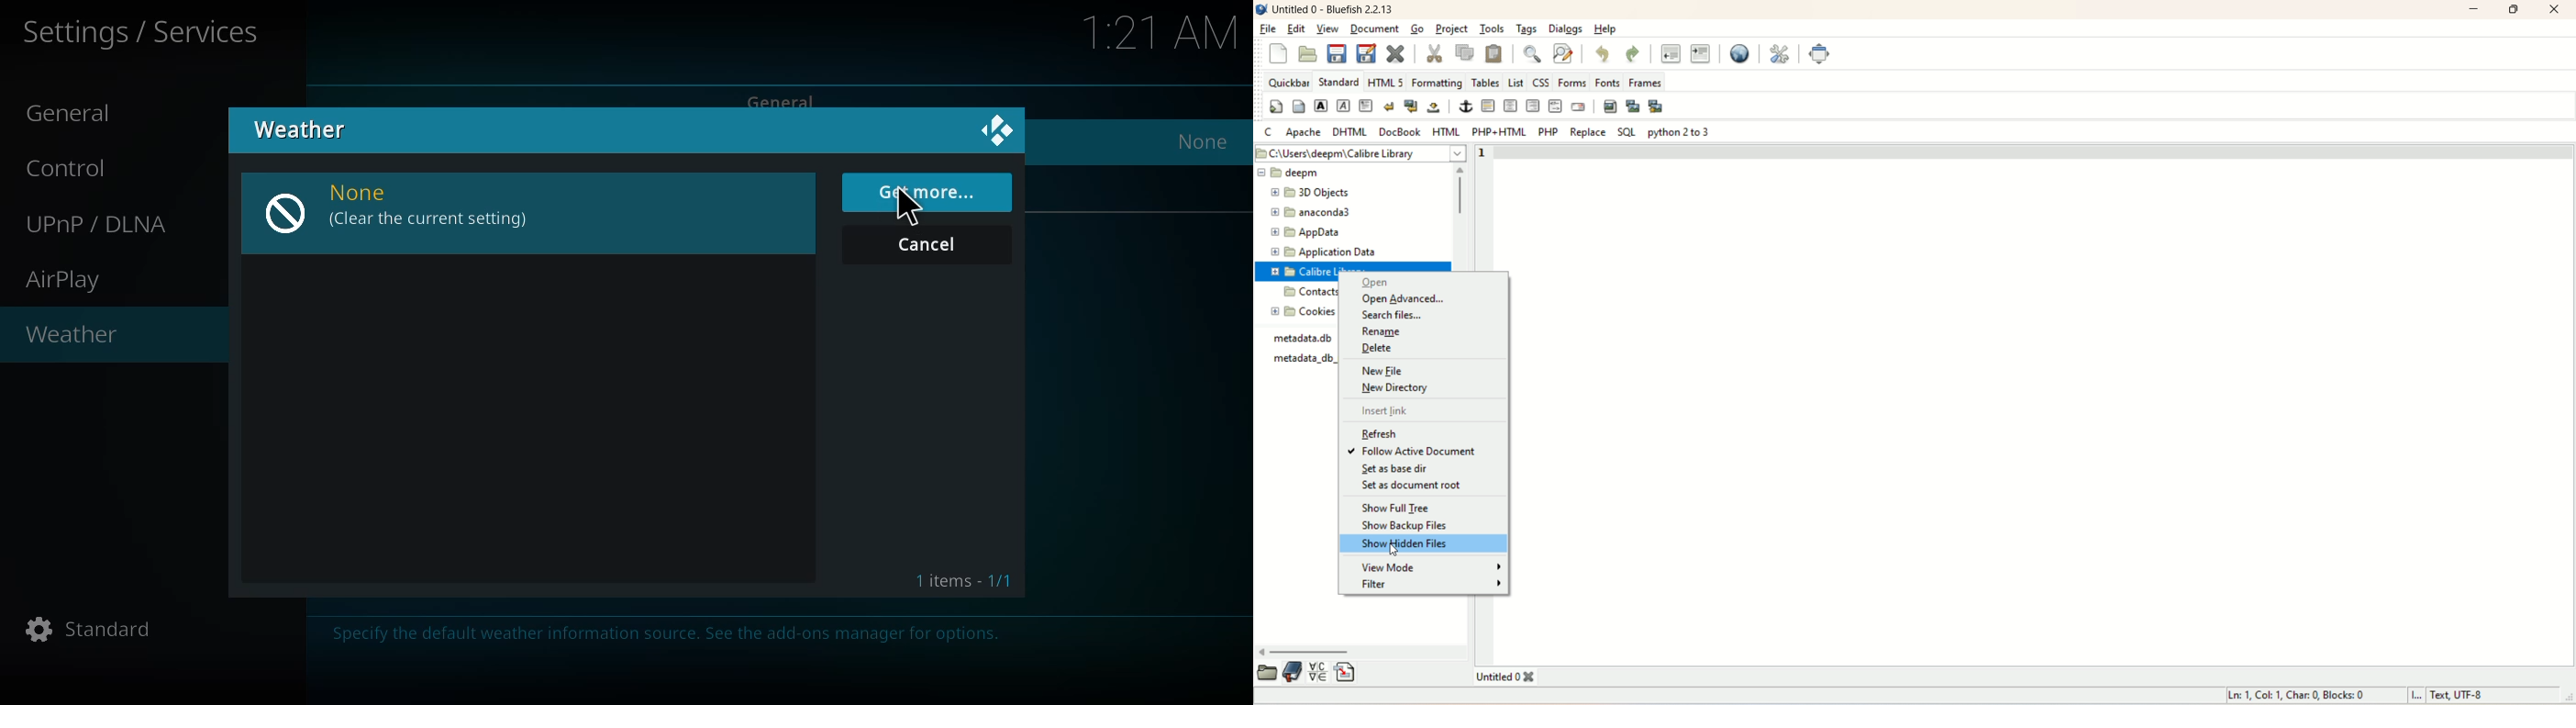  Describe the element at coordinates (101, 224) in the screenshot. I see `upnp/dlna` at that location.